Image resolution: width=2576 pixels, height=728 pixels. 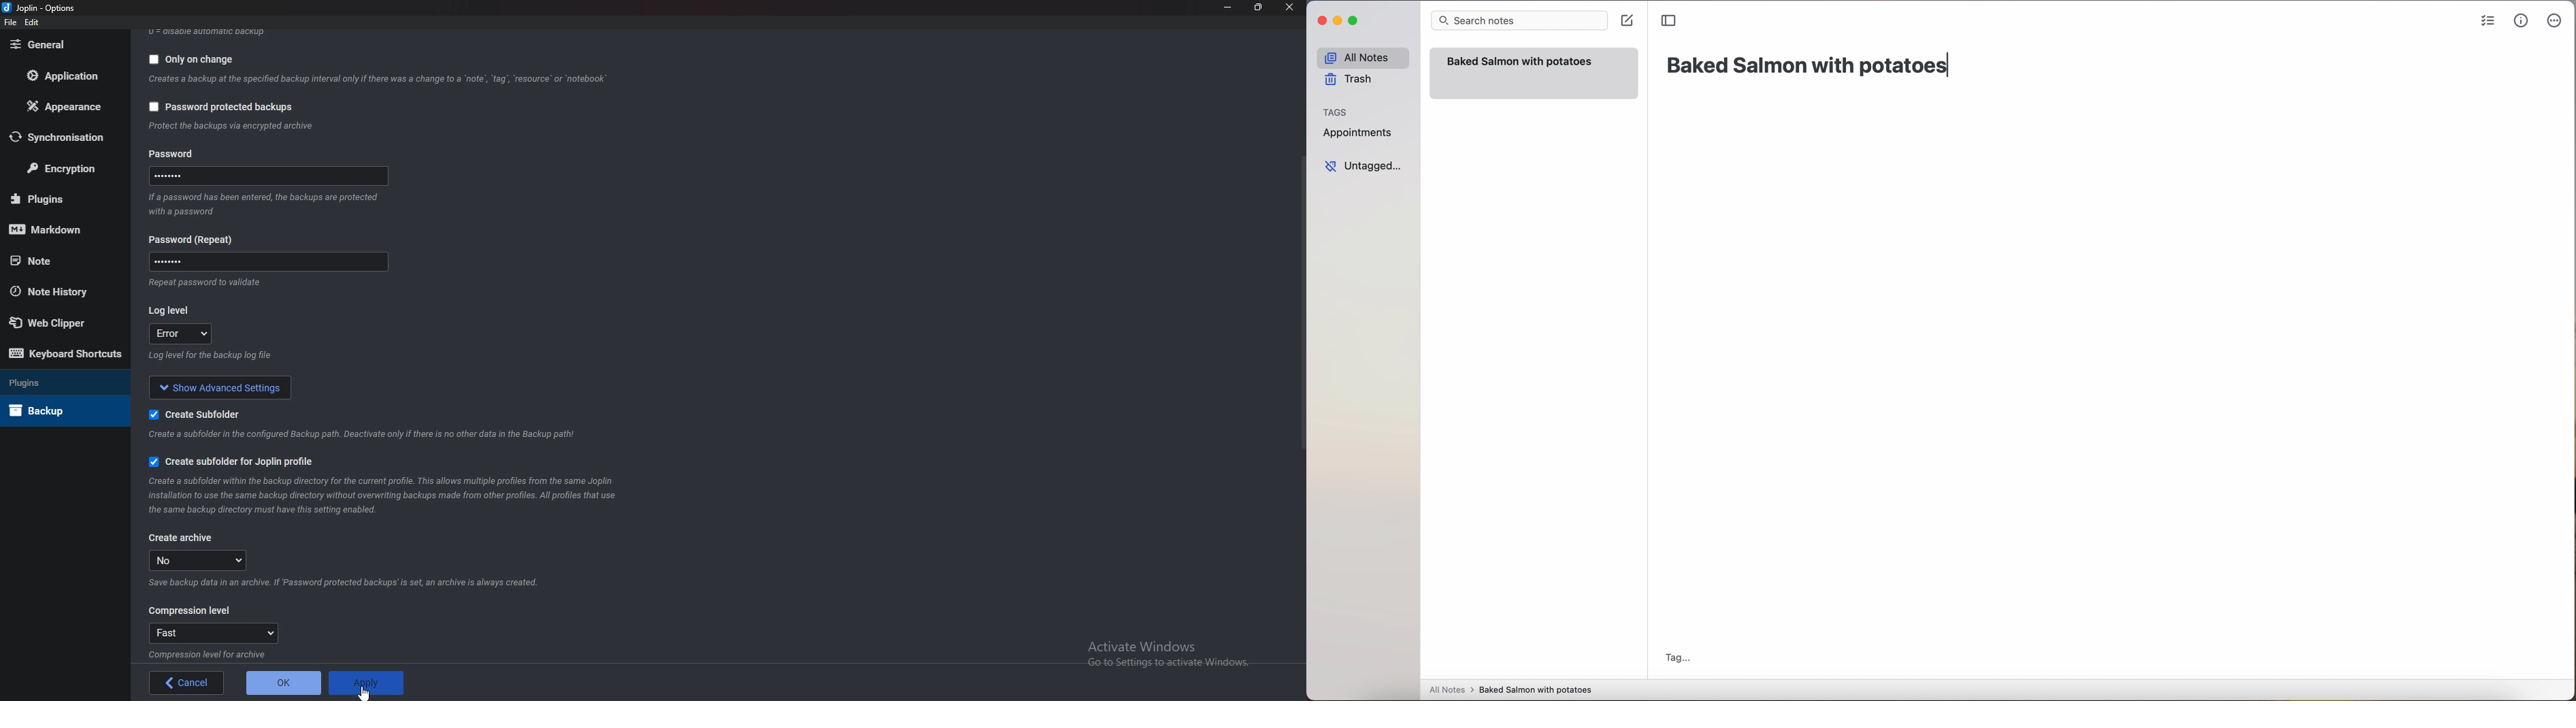 I want to click on Encryption, so click(x=67, y=167).